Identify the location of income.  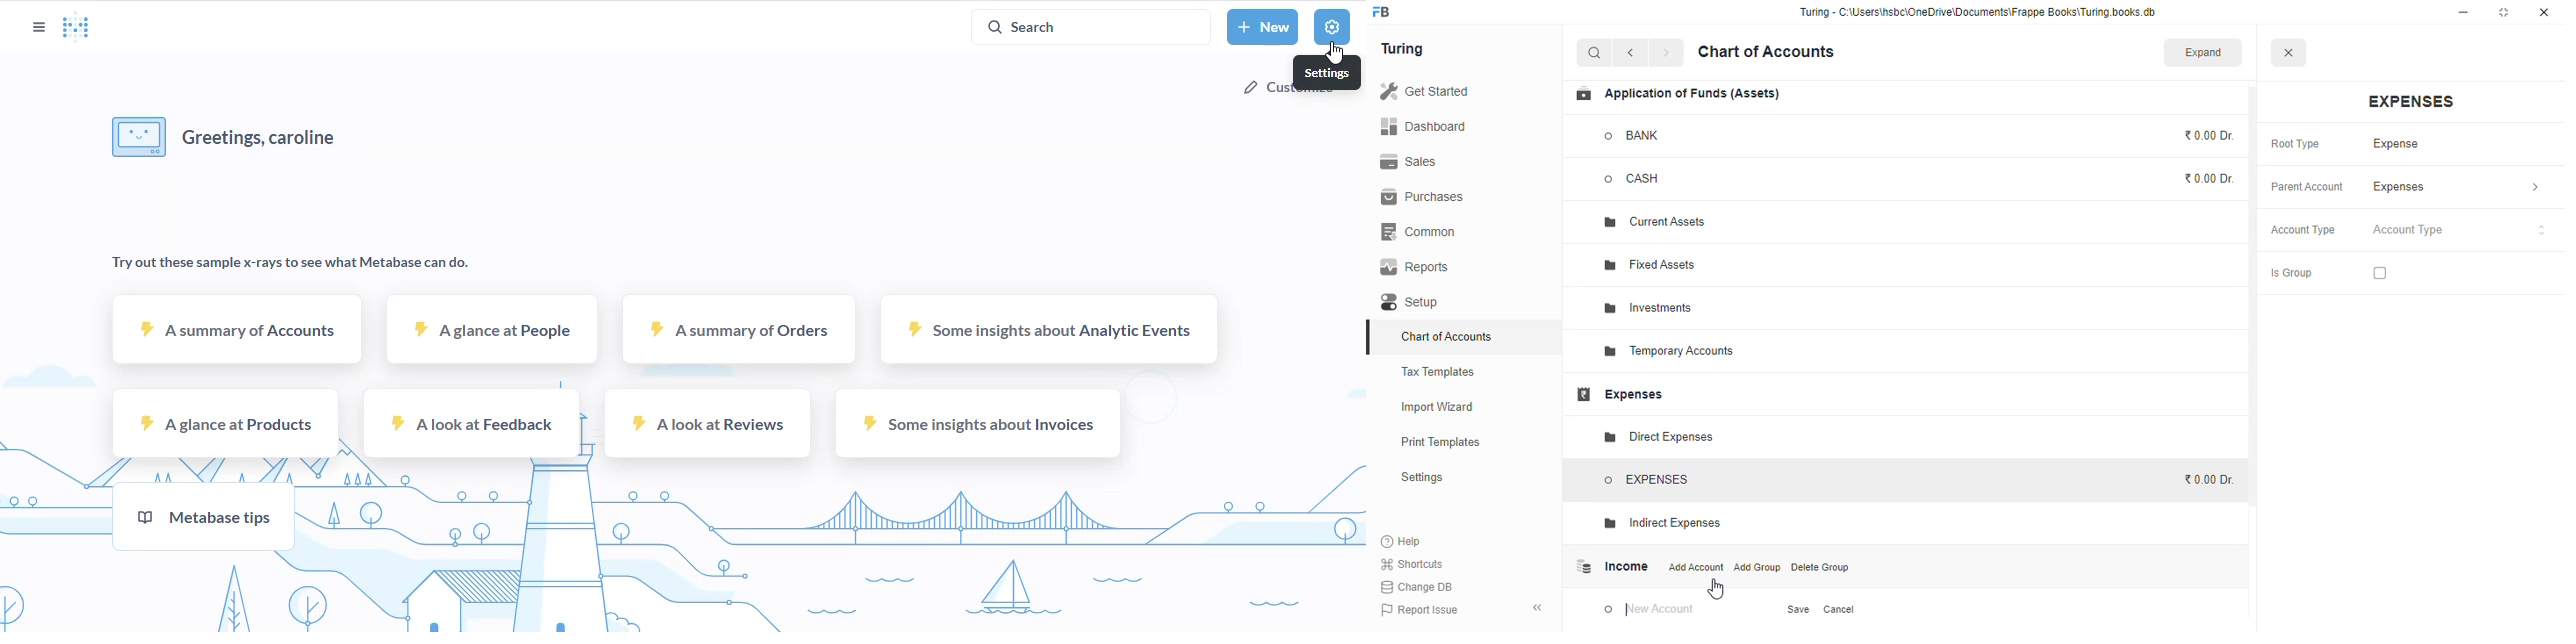
(1610, 566).